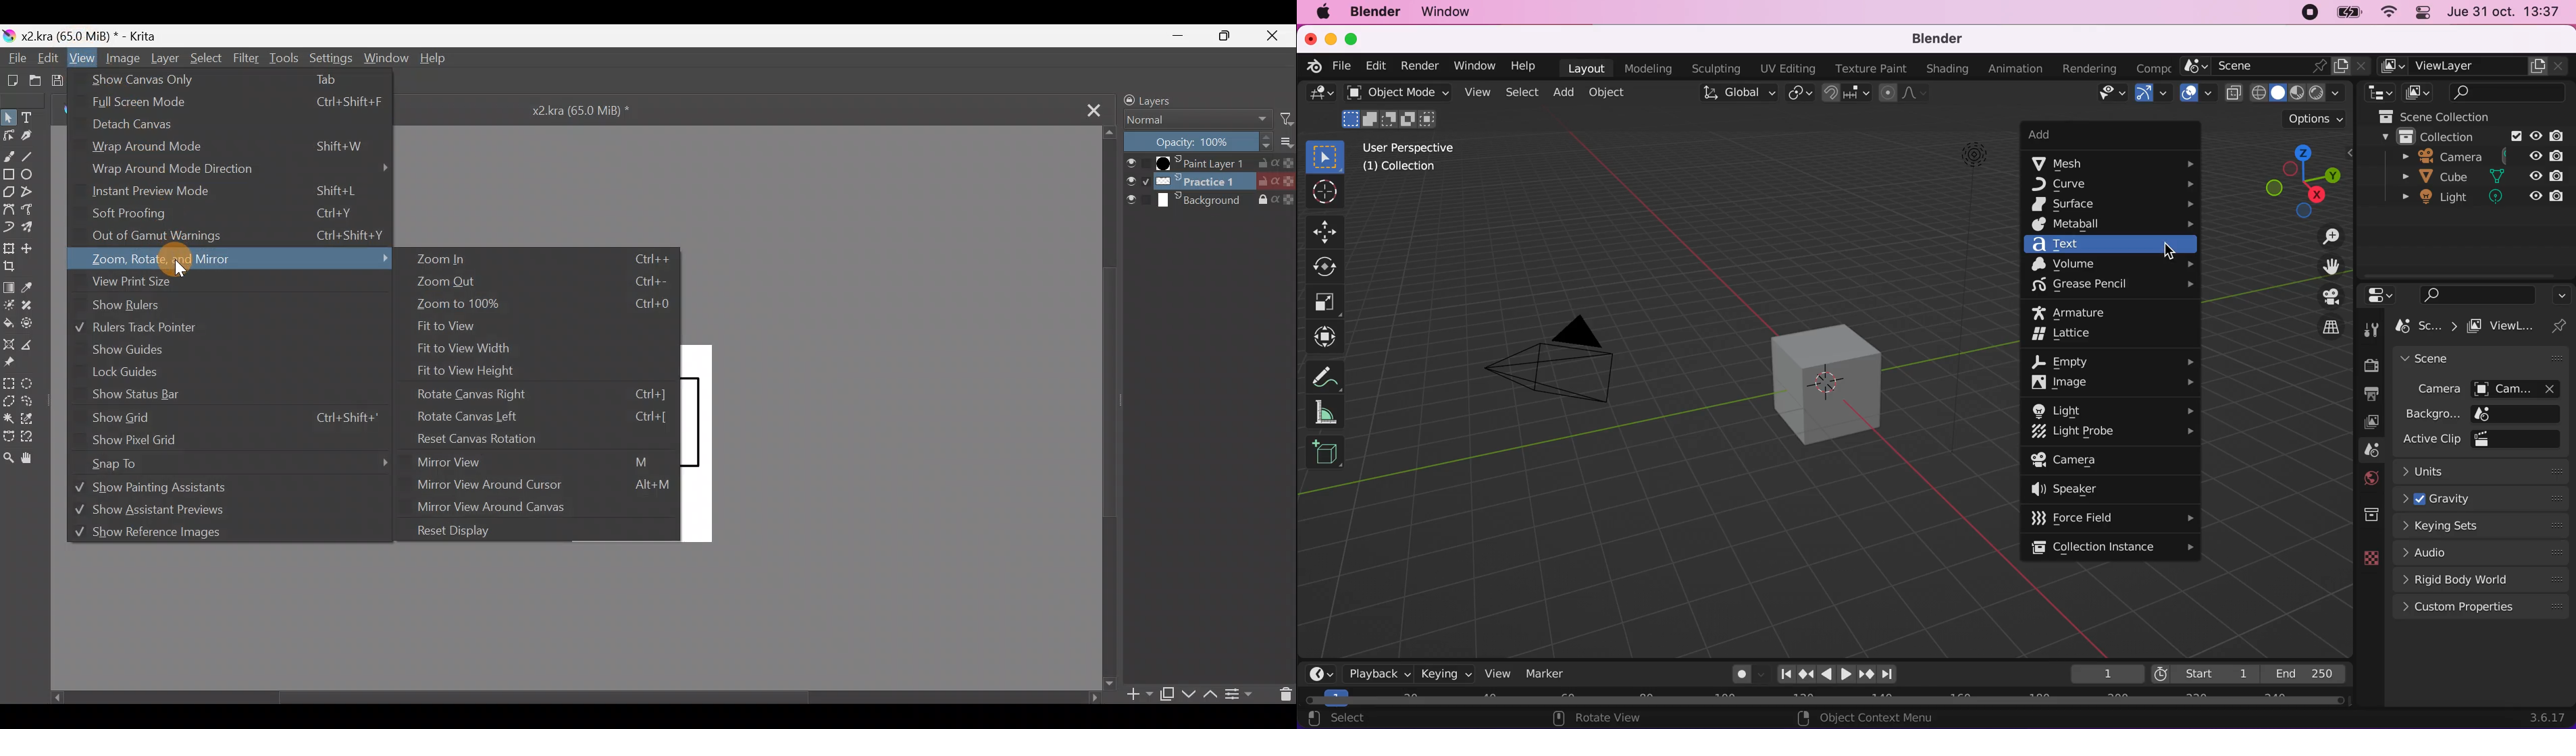  I want to click on x2.kra (65.0 MiB) * - Krita, so click(93, 35).